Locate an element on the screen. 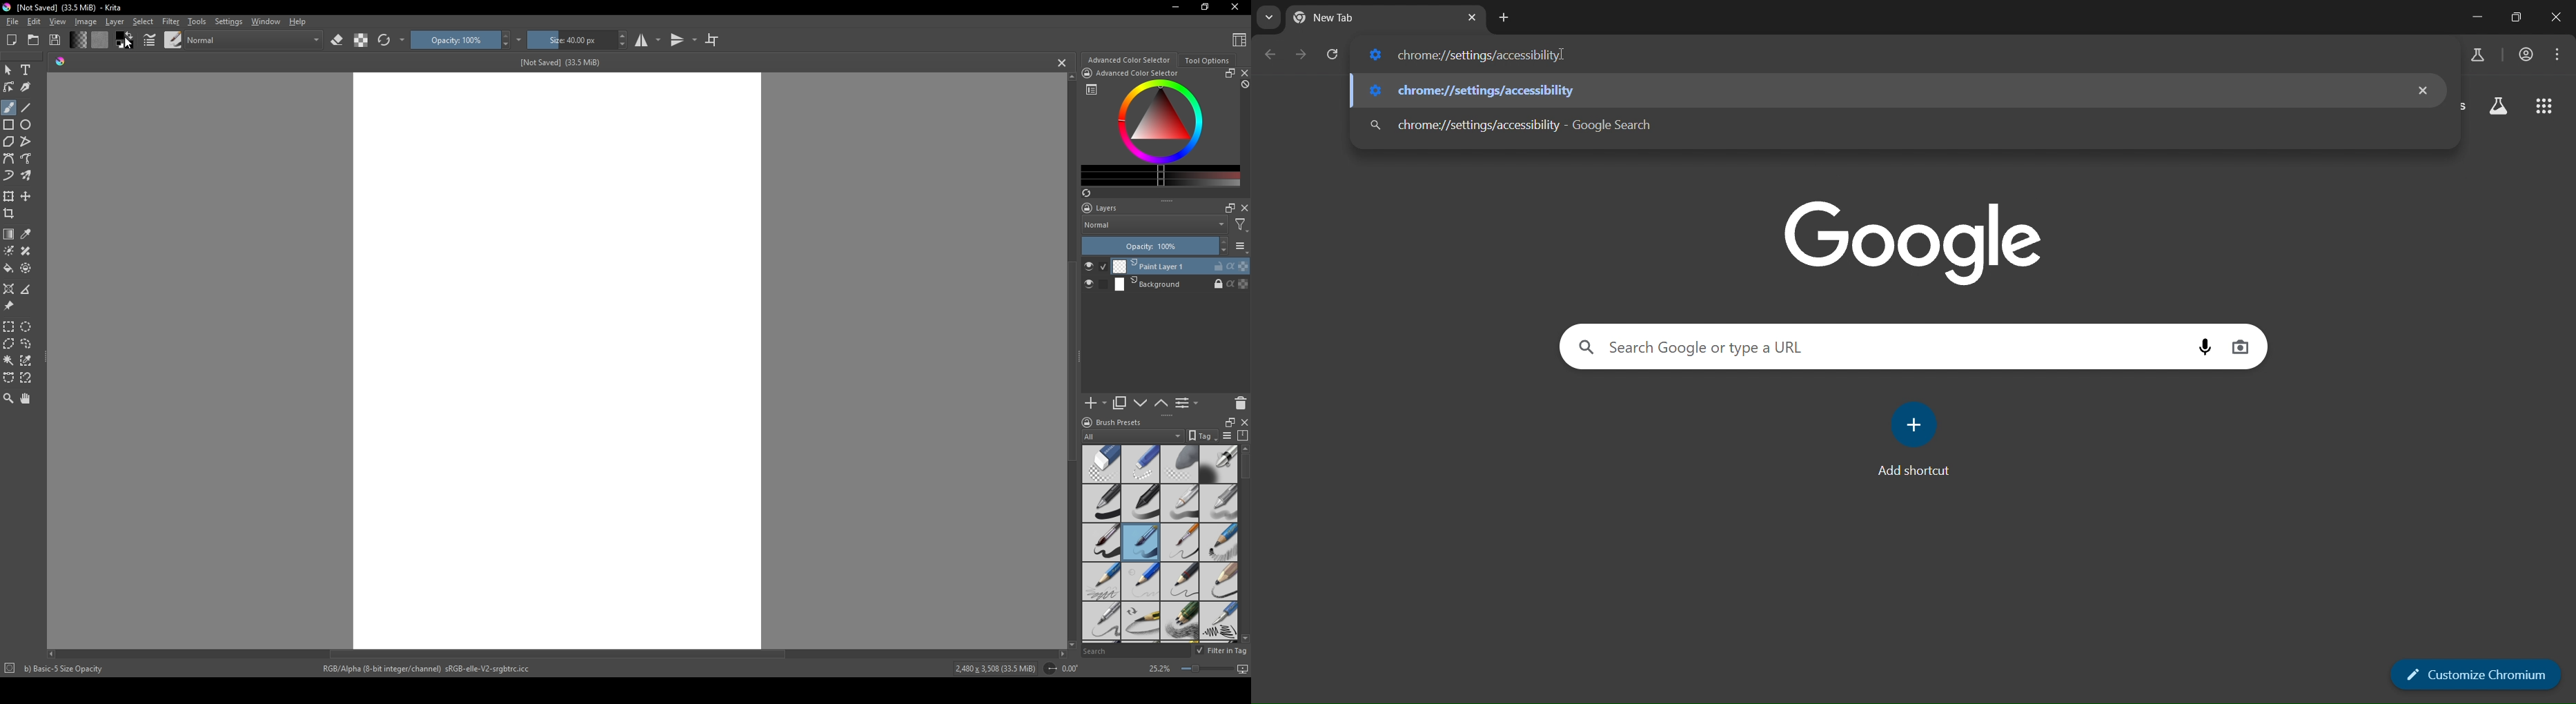 This screenshot has width=2576, height=728. resize is located at coordinates (1228, 73).